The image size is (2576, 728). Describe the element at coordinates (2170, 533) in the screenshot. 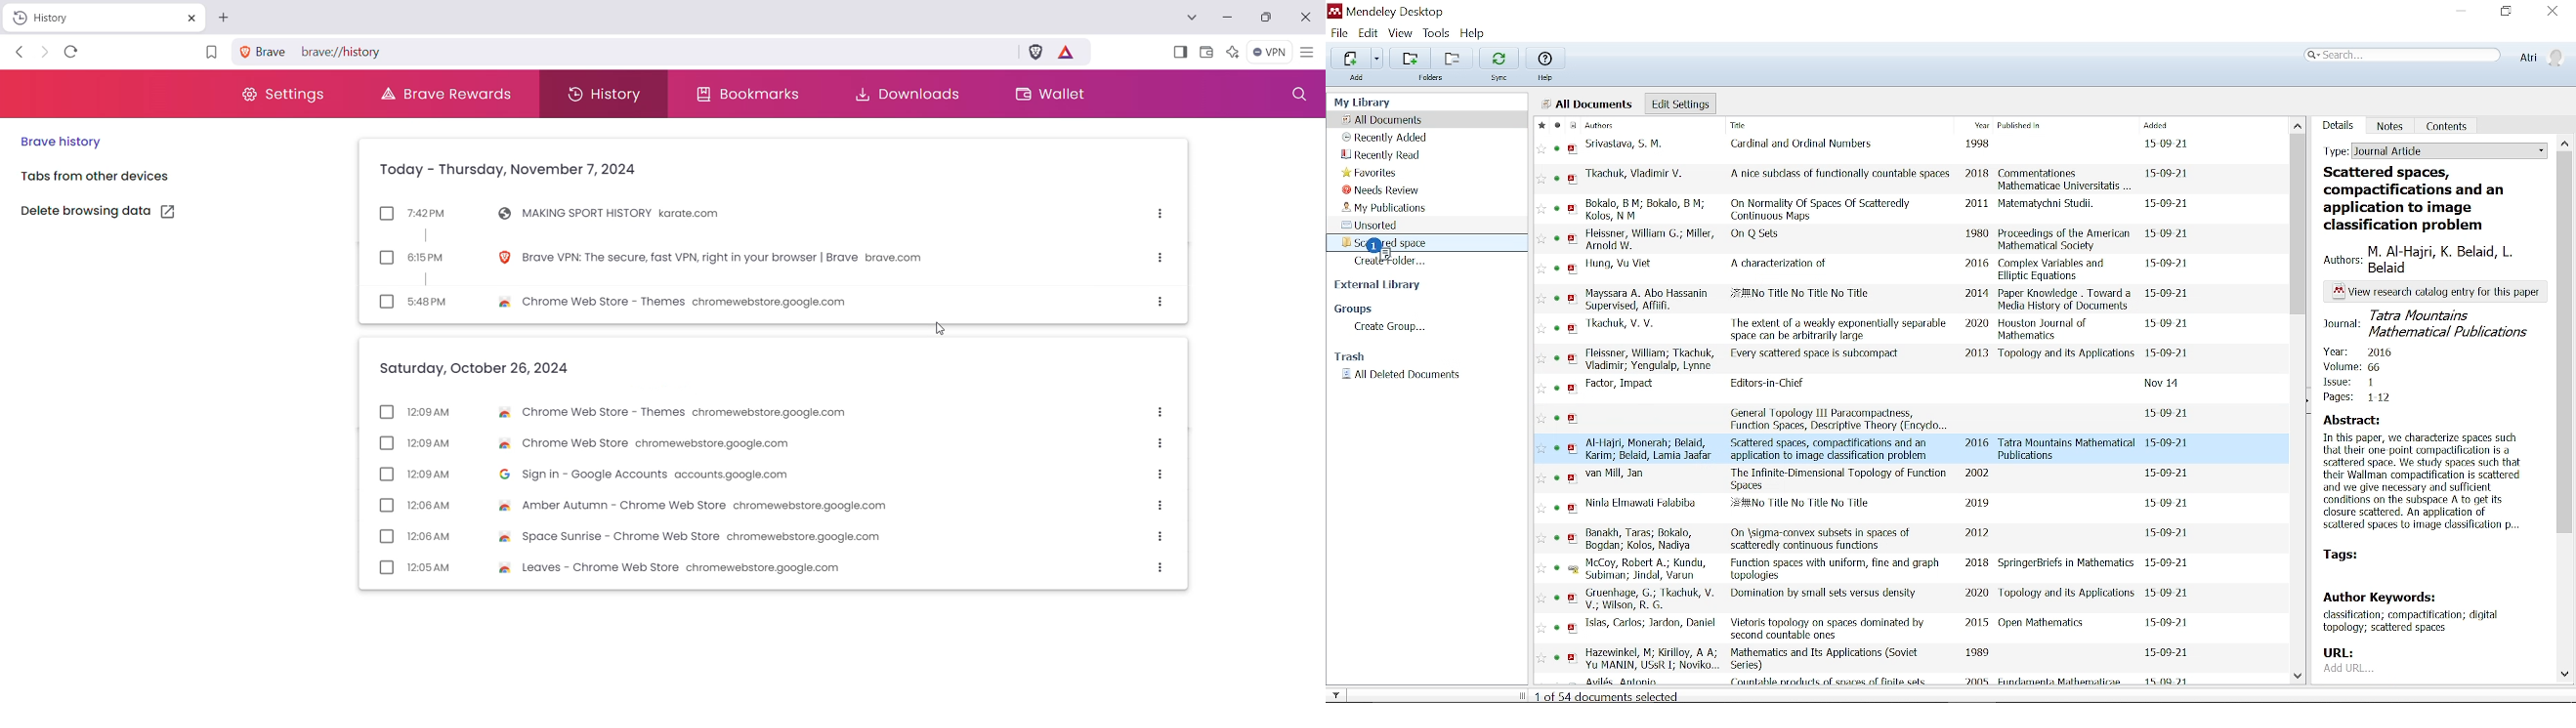

I see `date` at that location.